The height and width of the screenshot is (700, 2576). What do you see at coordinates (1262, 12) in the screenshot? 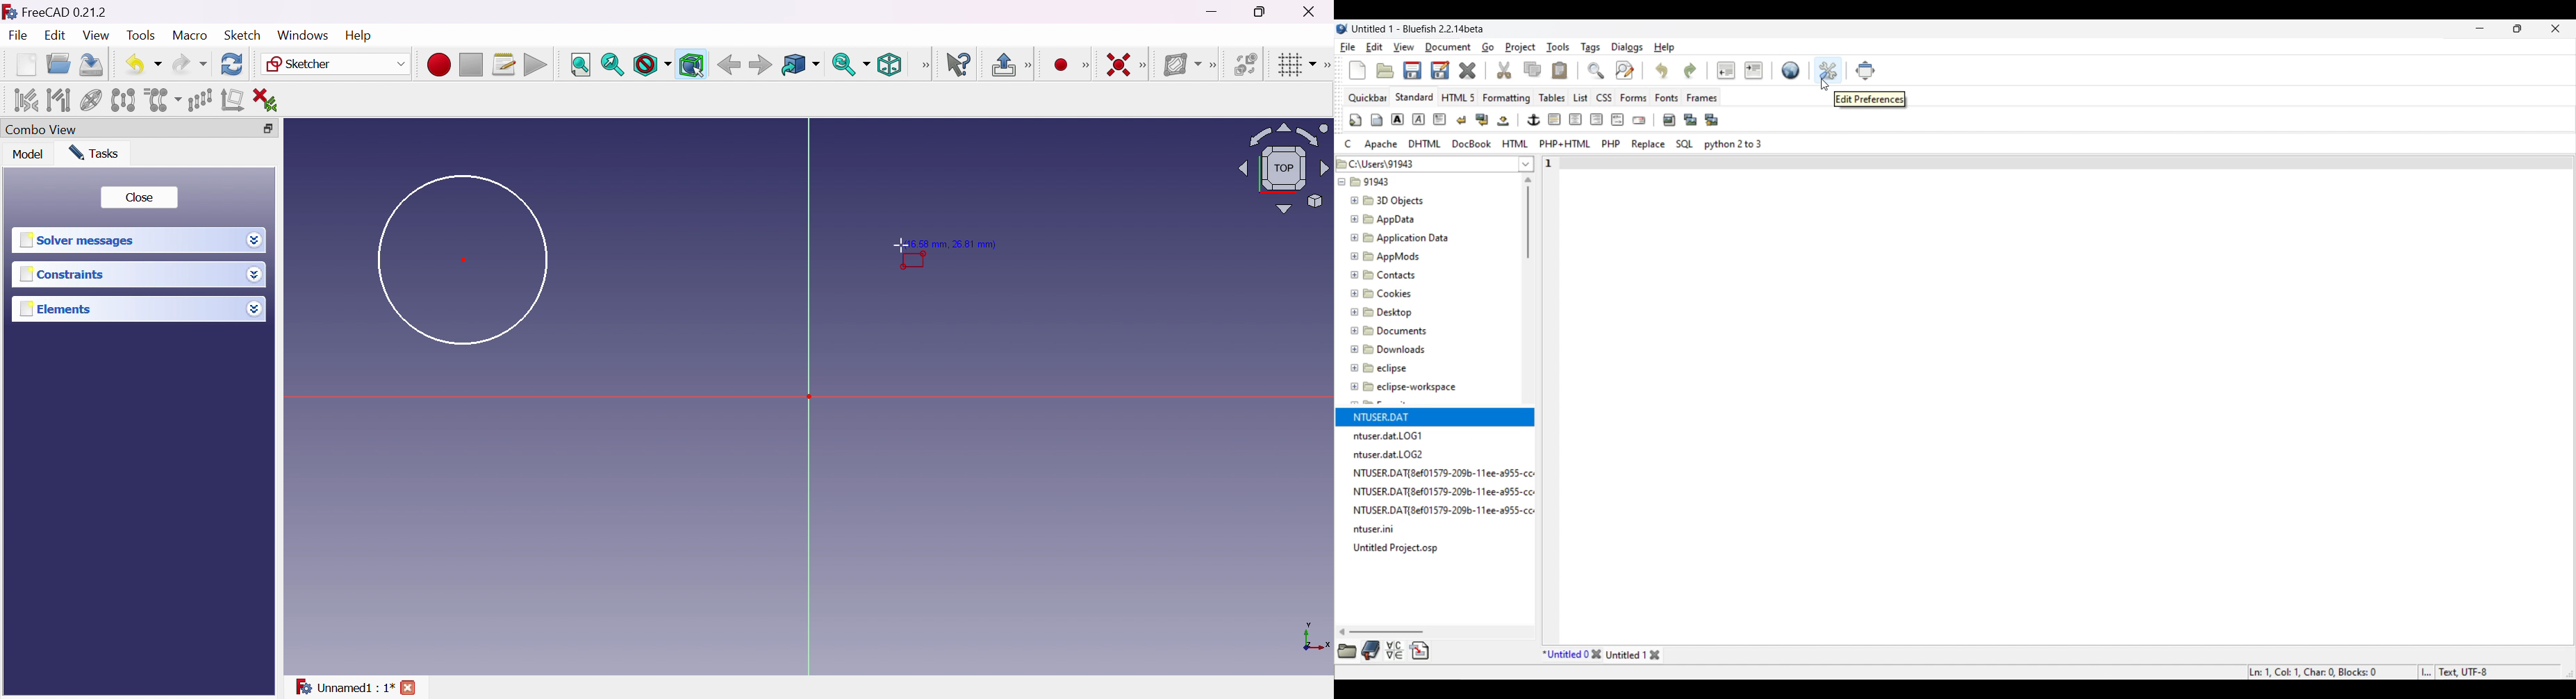
I see `Restore down` at bounding box center [1262, 12].